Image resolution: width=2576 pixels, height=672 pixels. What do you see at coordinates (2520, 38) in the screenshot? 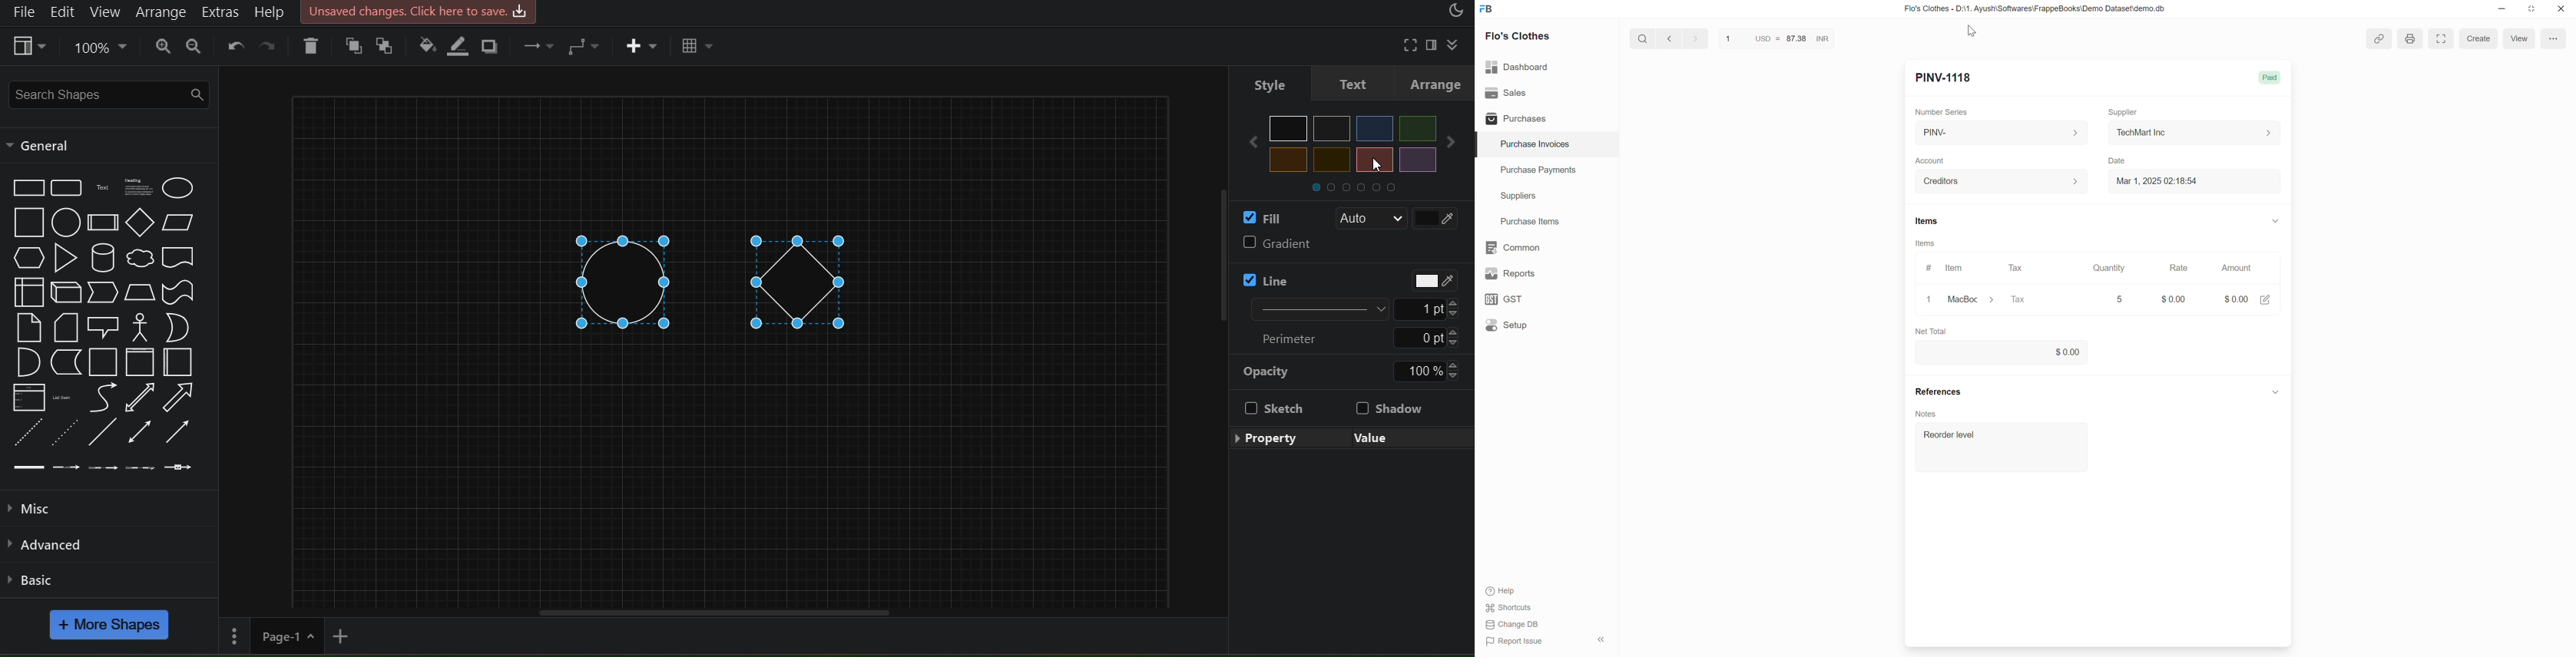
I see `view` at bounding box center [2520, 38].